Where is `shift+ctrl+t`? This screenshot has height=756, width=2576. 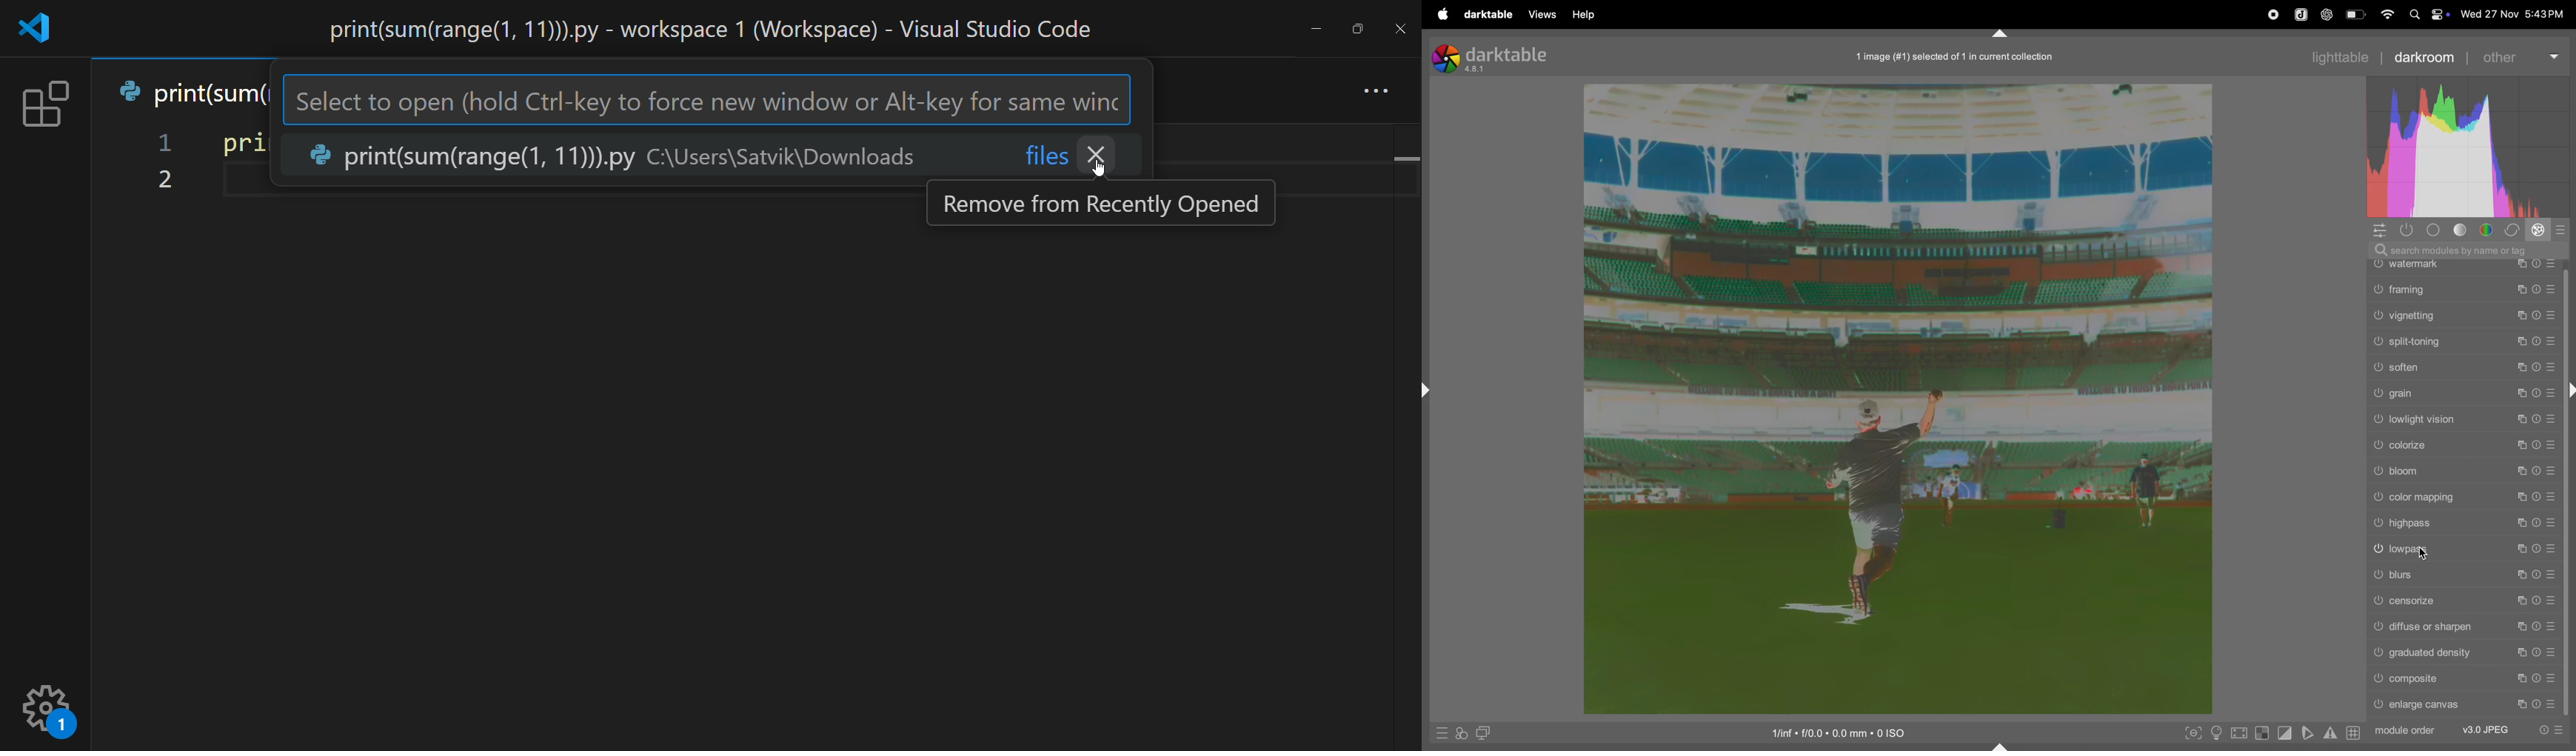
shift+ctrl+t is located at coordinates (2001, 33).